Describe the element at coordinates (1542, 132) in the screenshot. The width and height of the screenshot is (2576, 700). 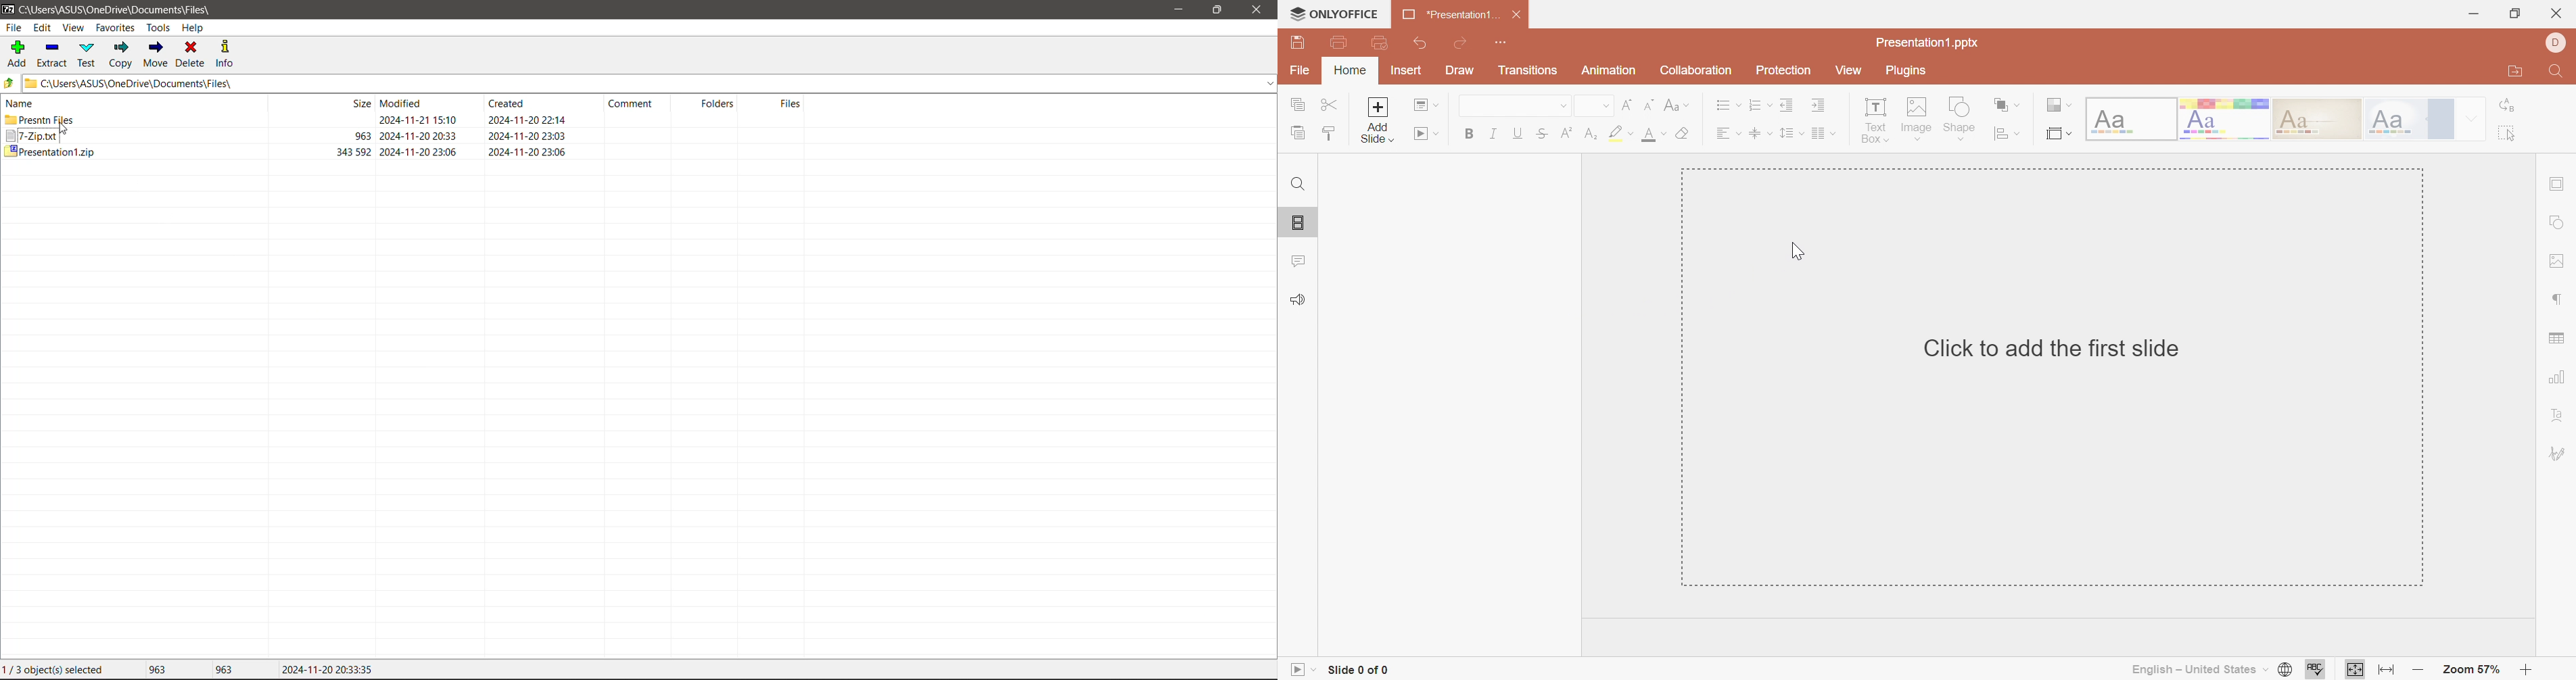
I see `Strikethrough` at that location.